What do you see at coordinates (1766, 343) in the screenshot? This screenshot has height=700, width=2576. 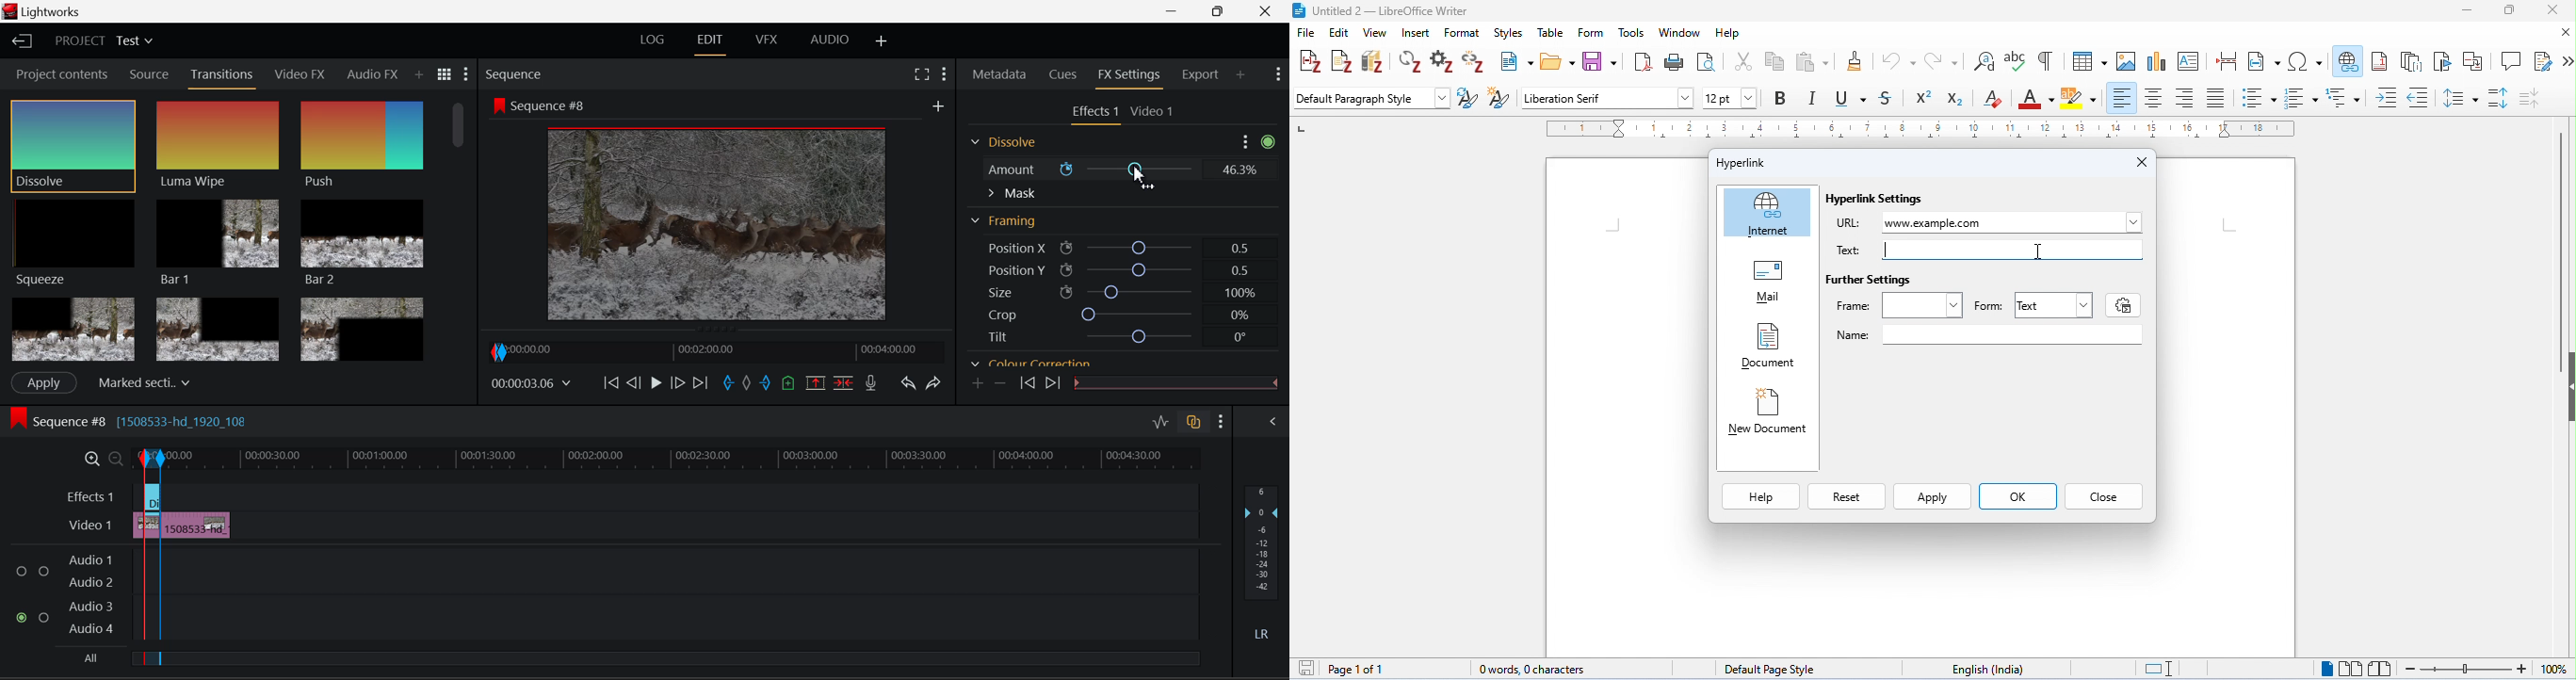 I see `Document` at bounding box center [1766, 343].